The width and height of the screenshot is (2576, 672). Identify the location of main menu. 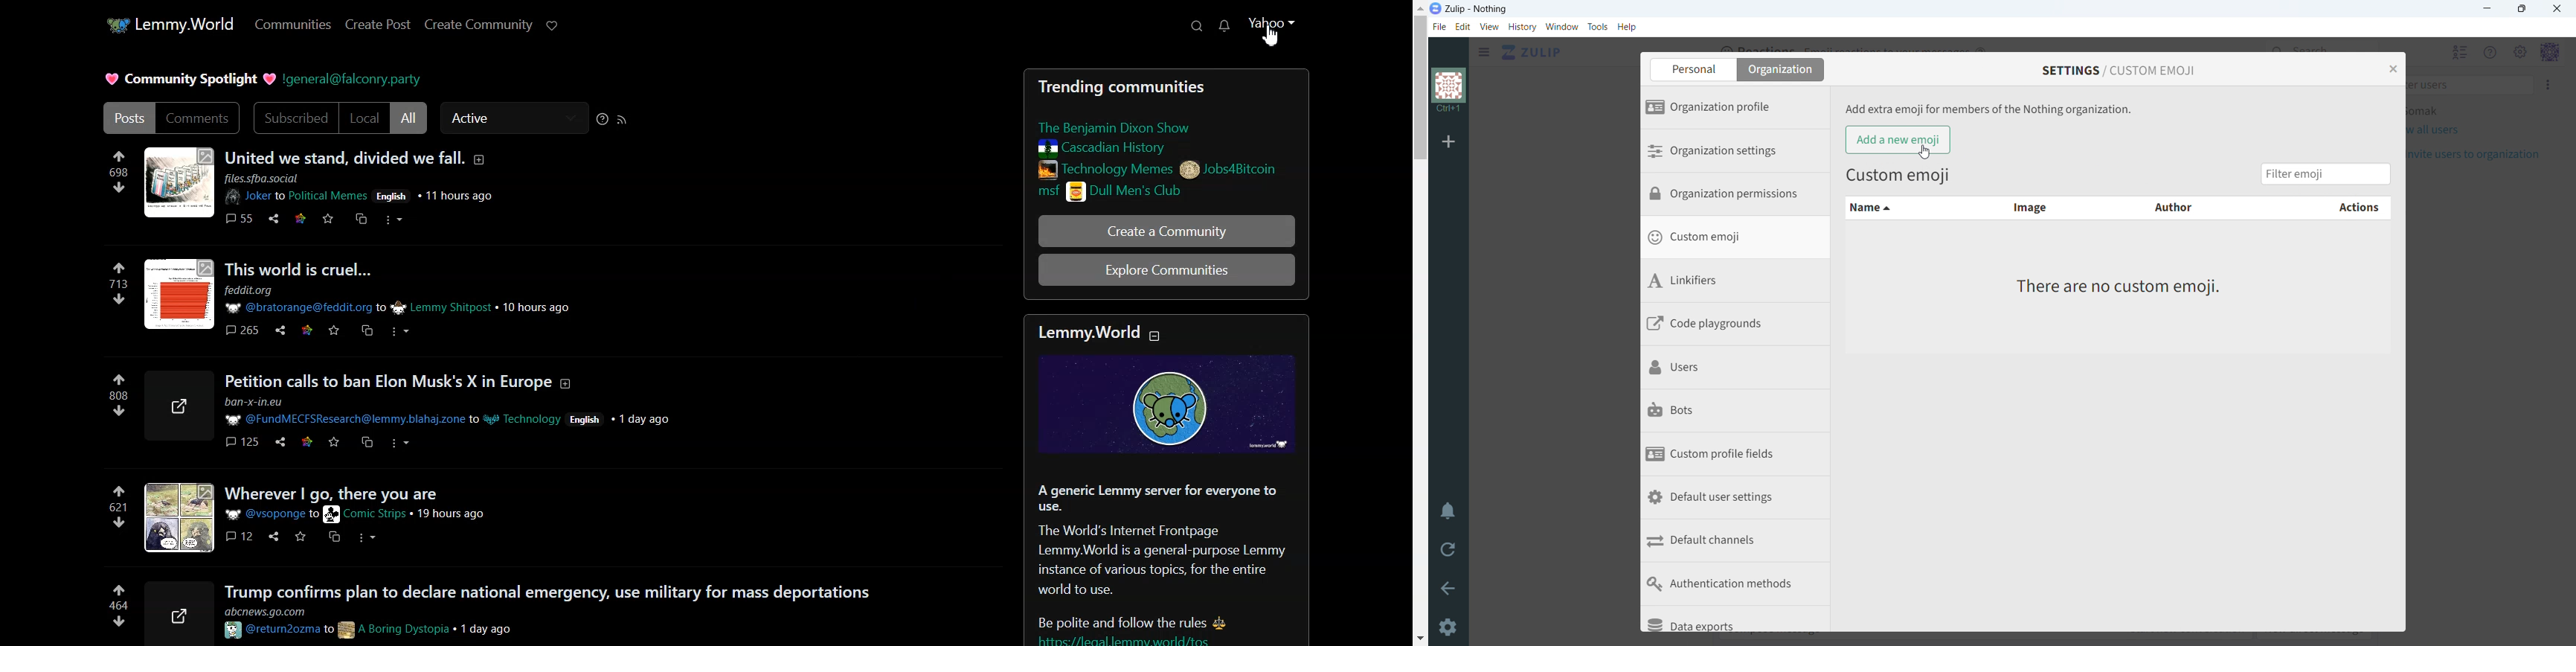
(2519, 51).